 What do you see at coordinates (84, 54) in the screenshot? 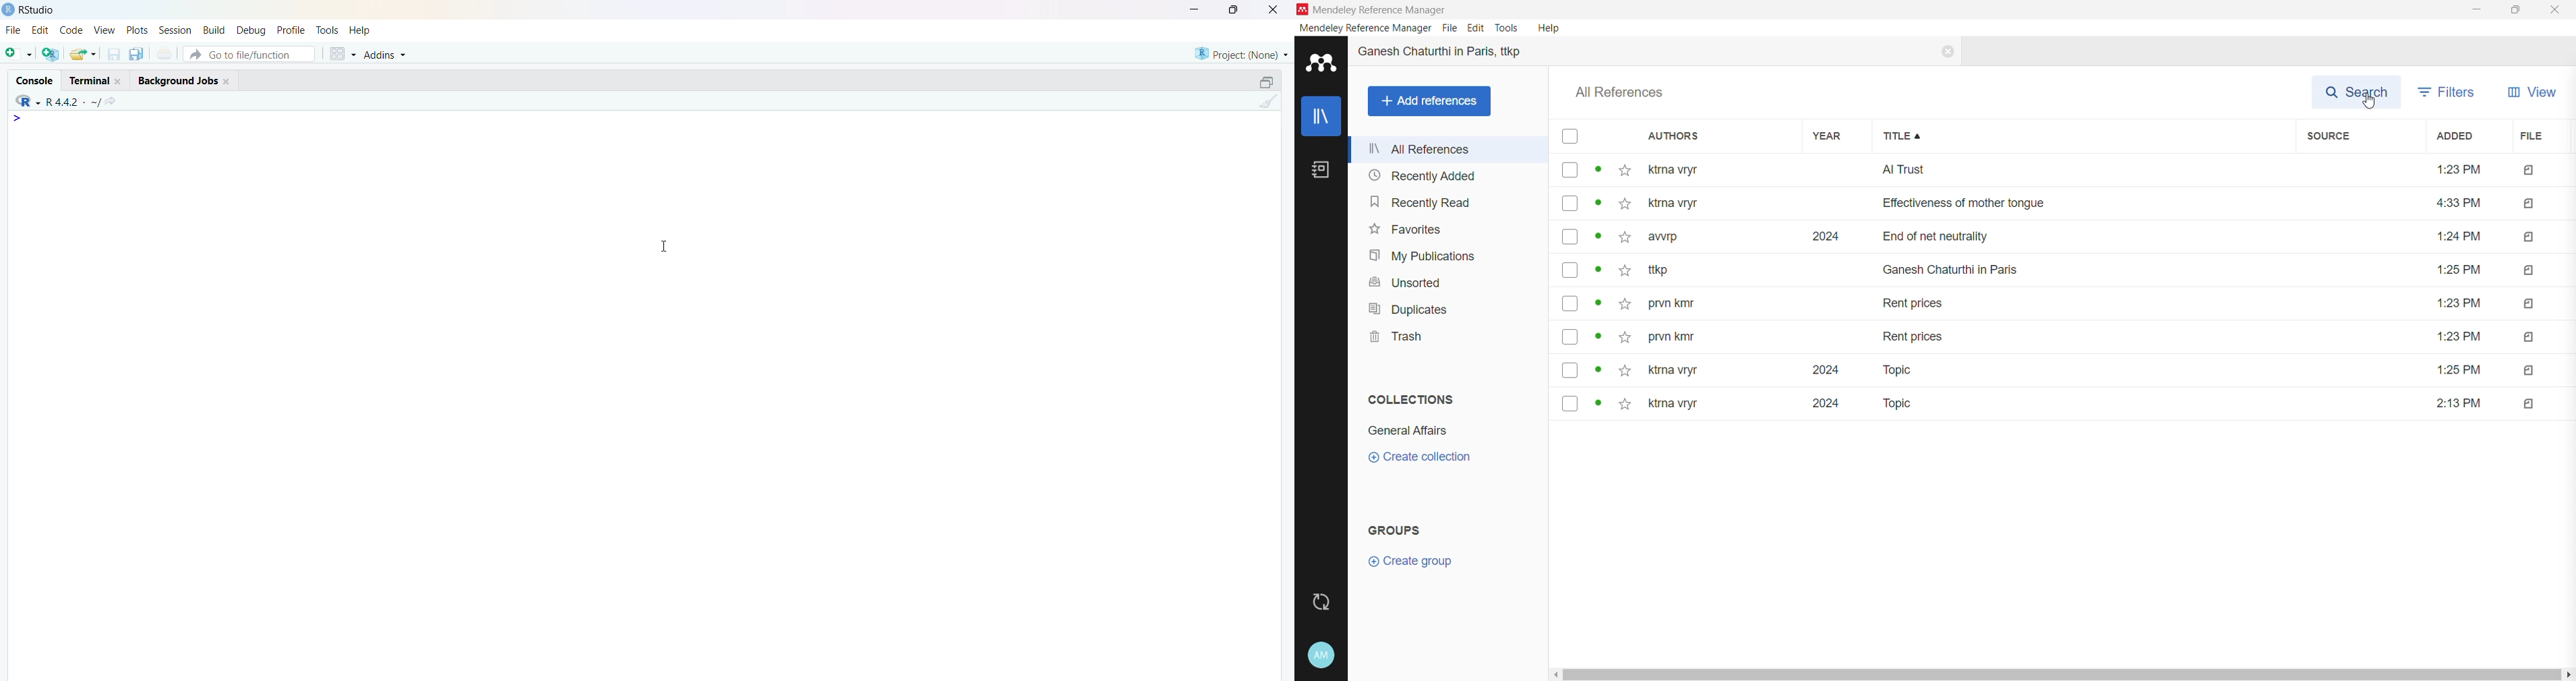
I see `share` at bounding box center [84, 54].